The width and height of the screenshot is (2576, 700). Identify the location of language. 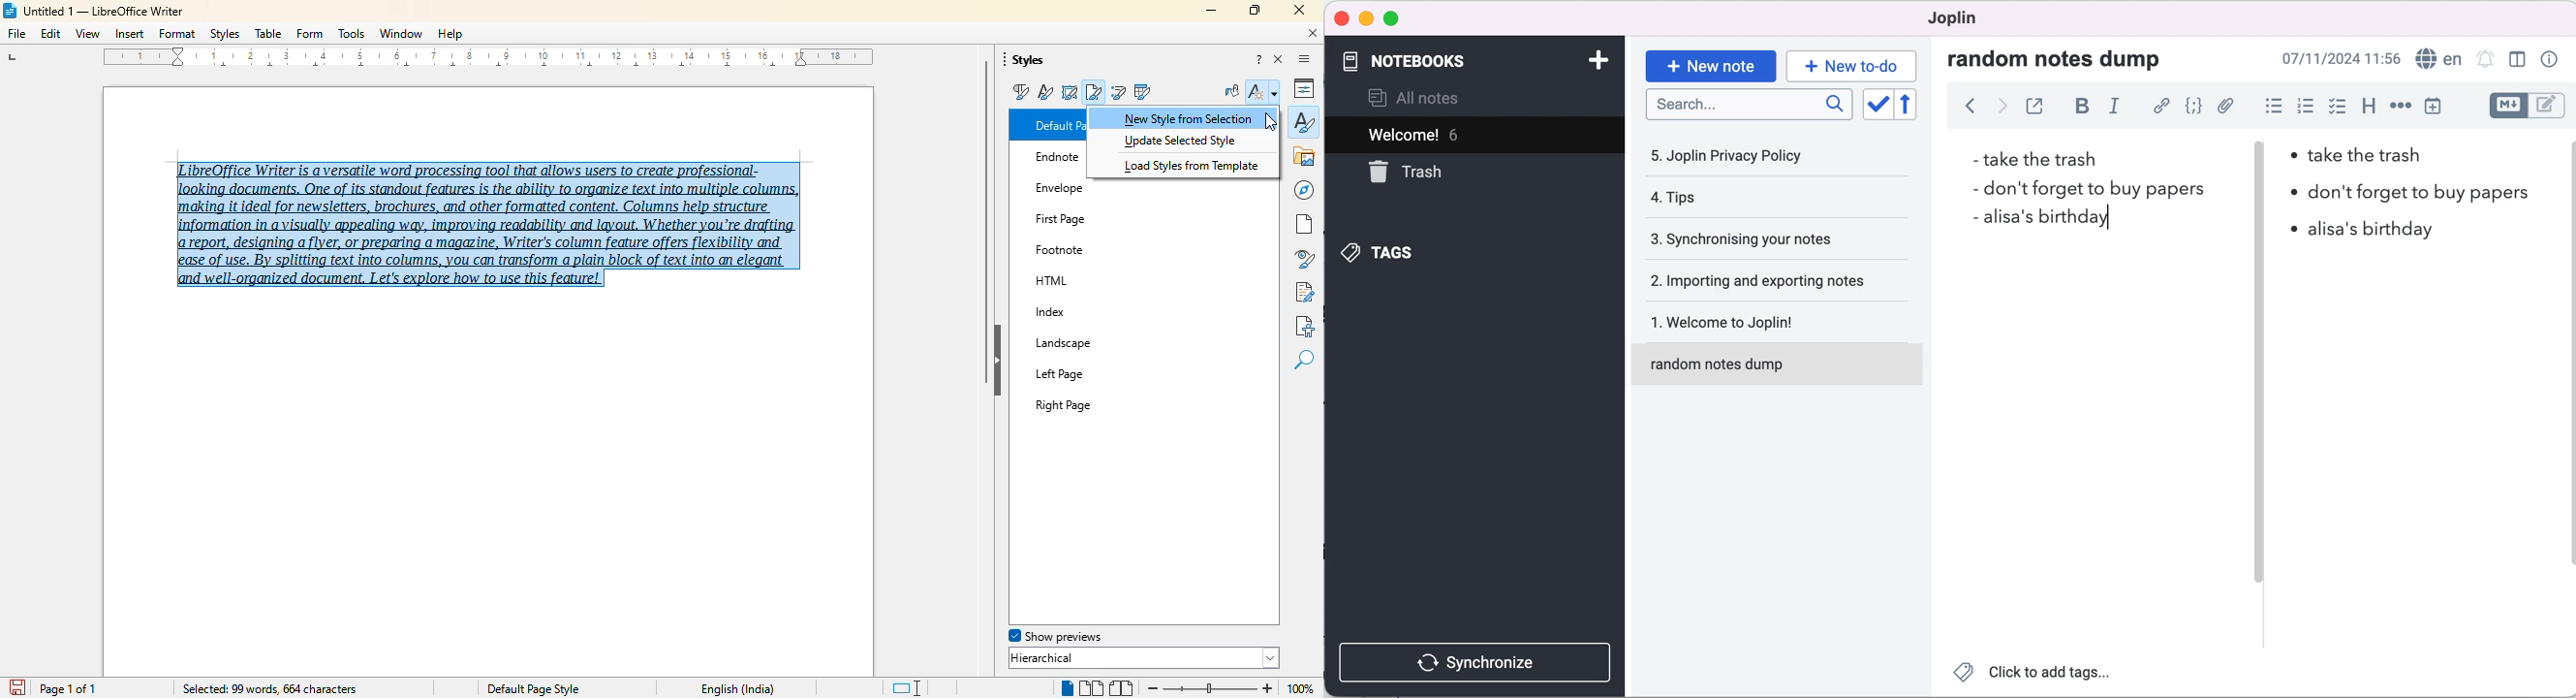
(2438, 58).